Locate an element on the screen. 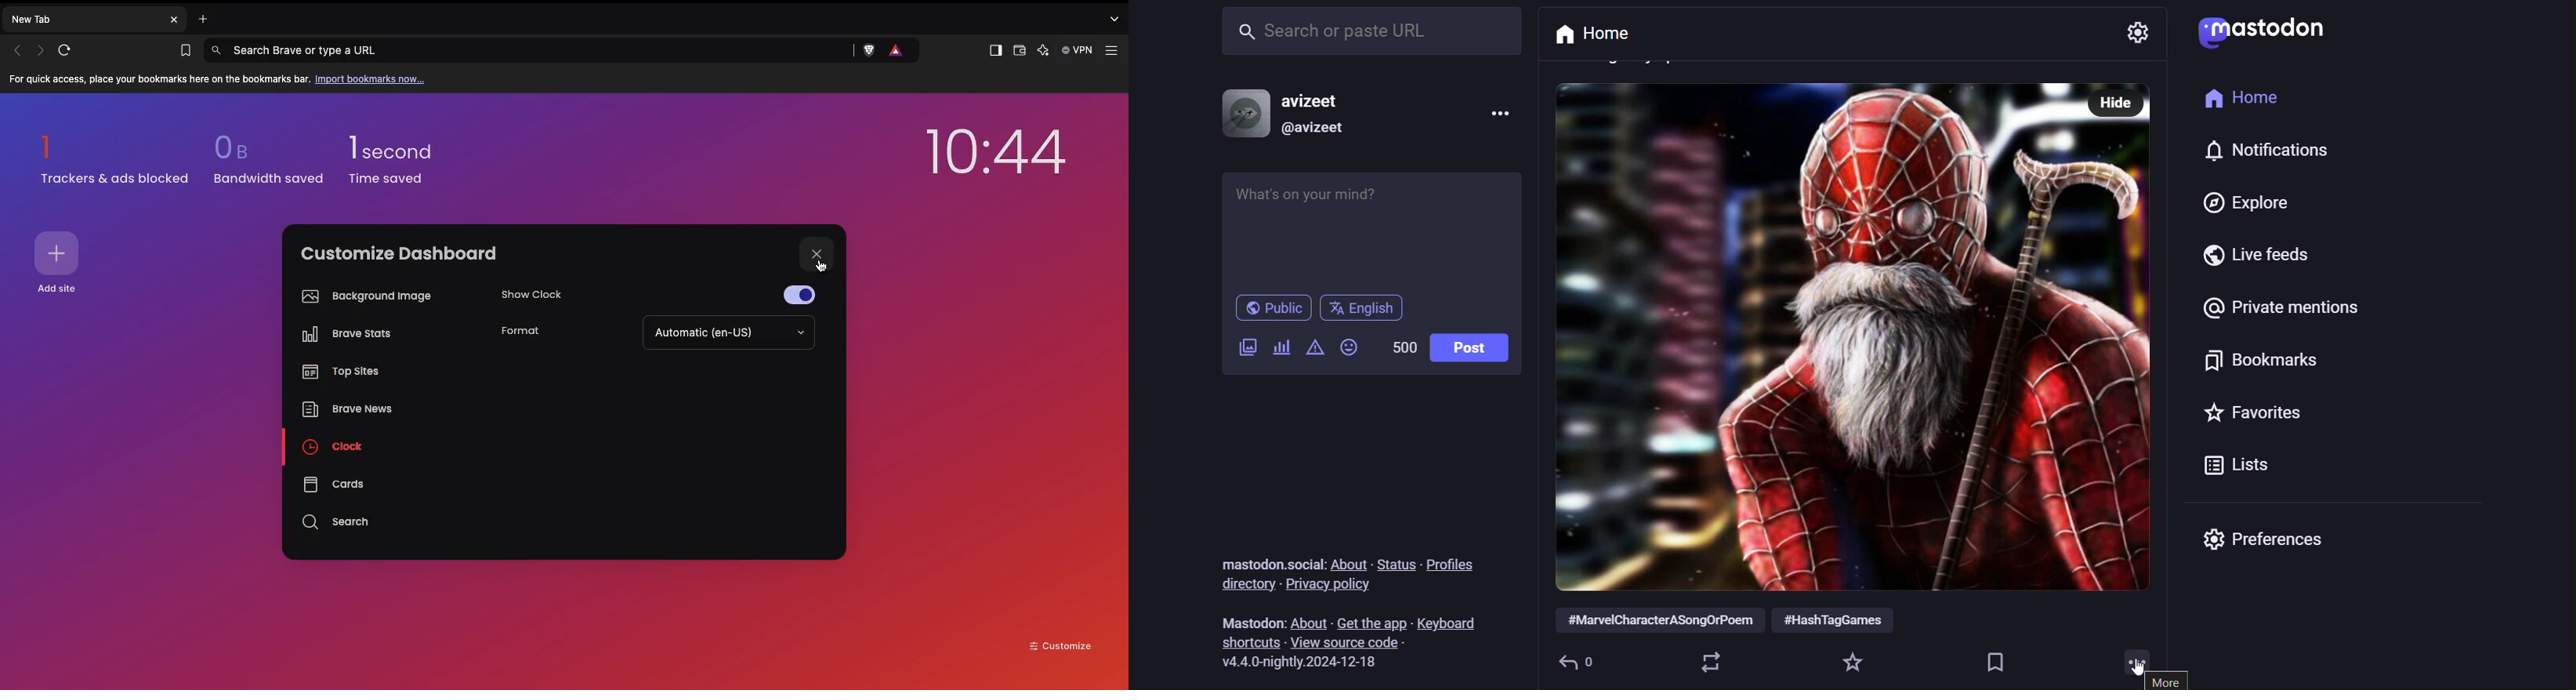  New tab is located at coordinates (83, 18).